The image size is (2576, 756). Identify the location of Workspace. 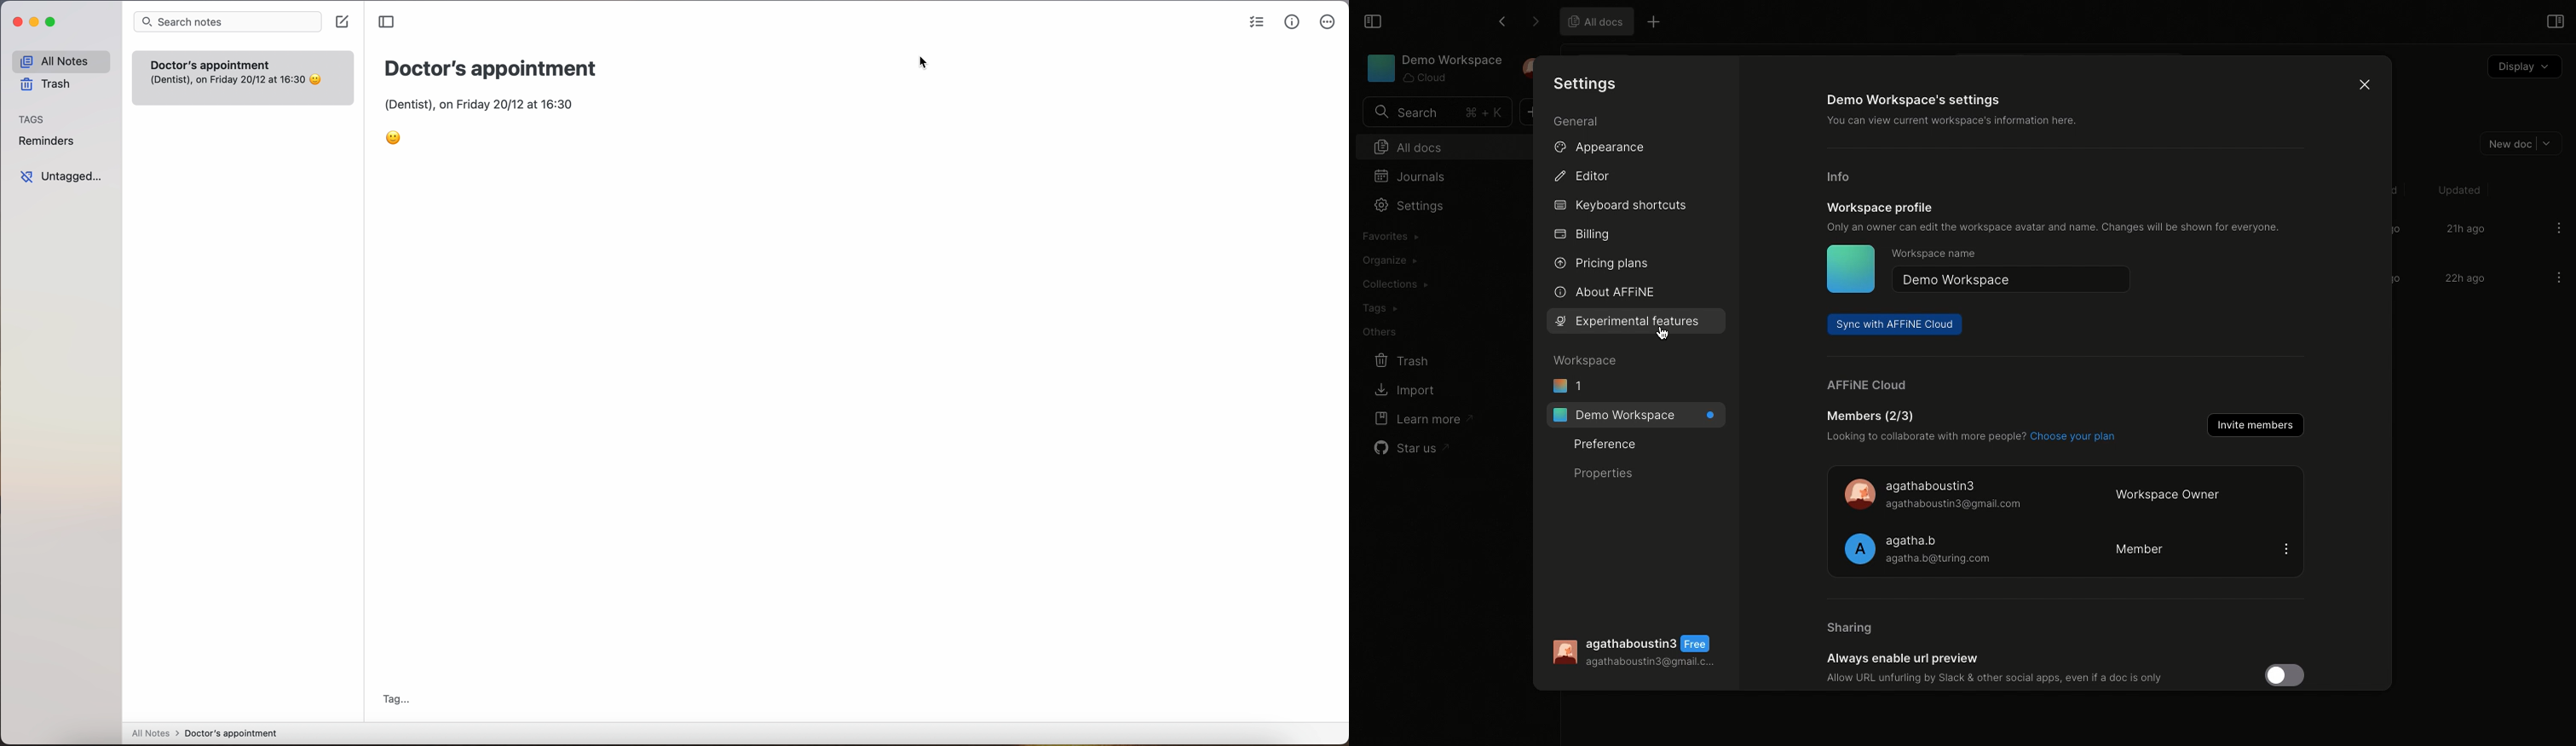
(1587, 359).